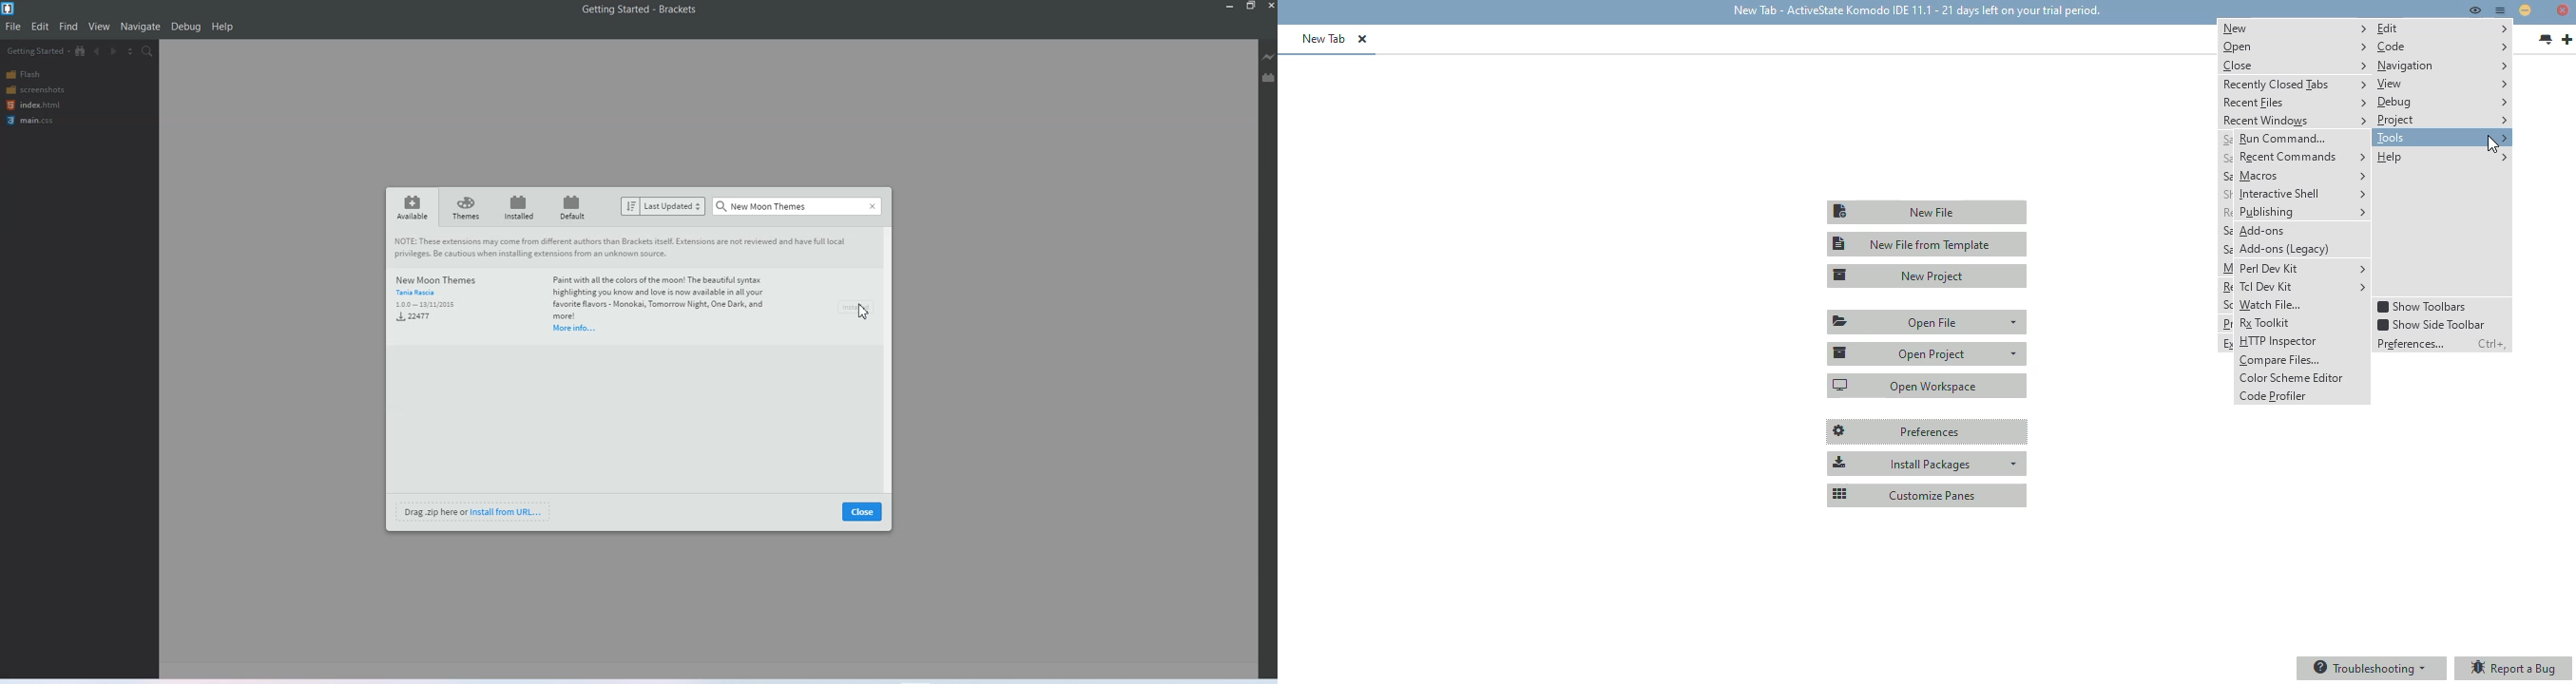  What do you see at coordinates (130, 51) in the screenshot?
I see `Split editor view vertically and horizontally` at bounding box center [130, 51].